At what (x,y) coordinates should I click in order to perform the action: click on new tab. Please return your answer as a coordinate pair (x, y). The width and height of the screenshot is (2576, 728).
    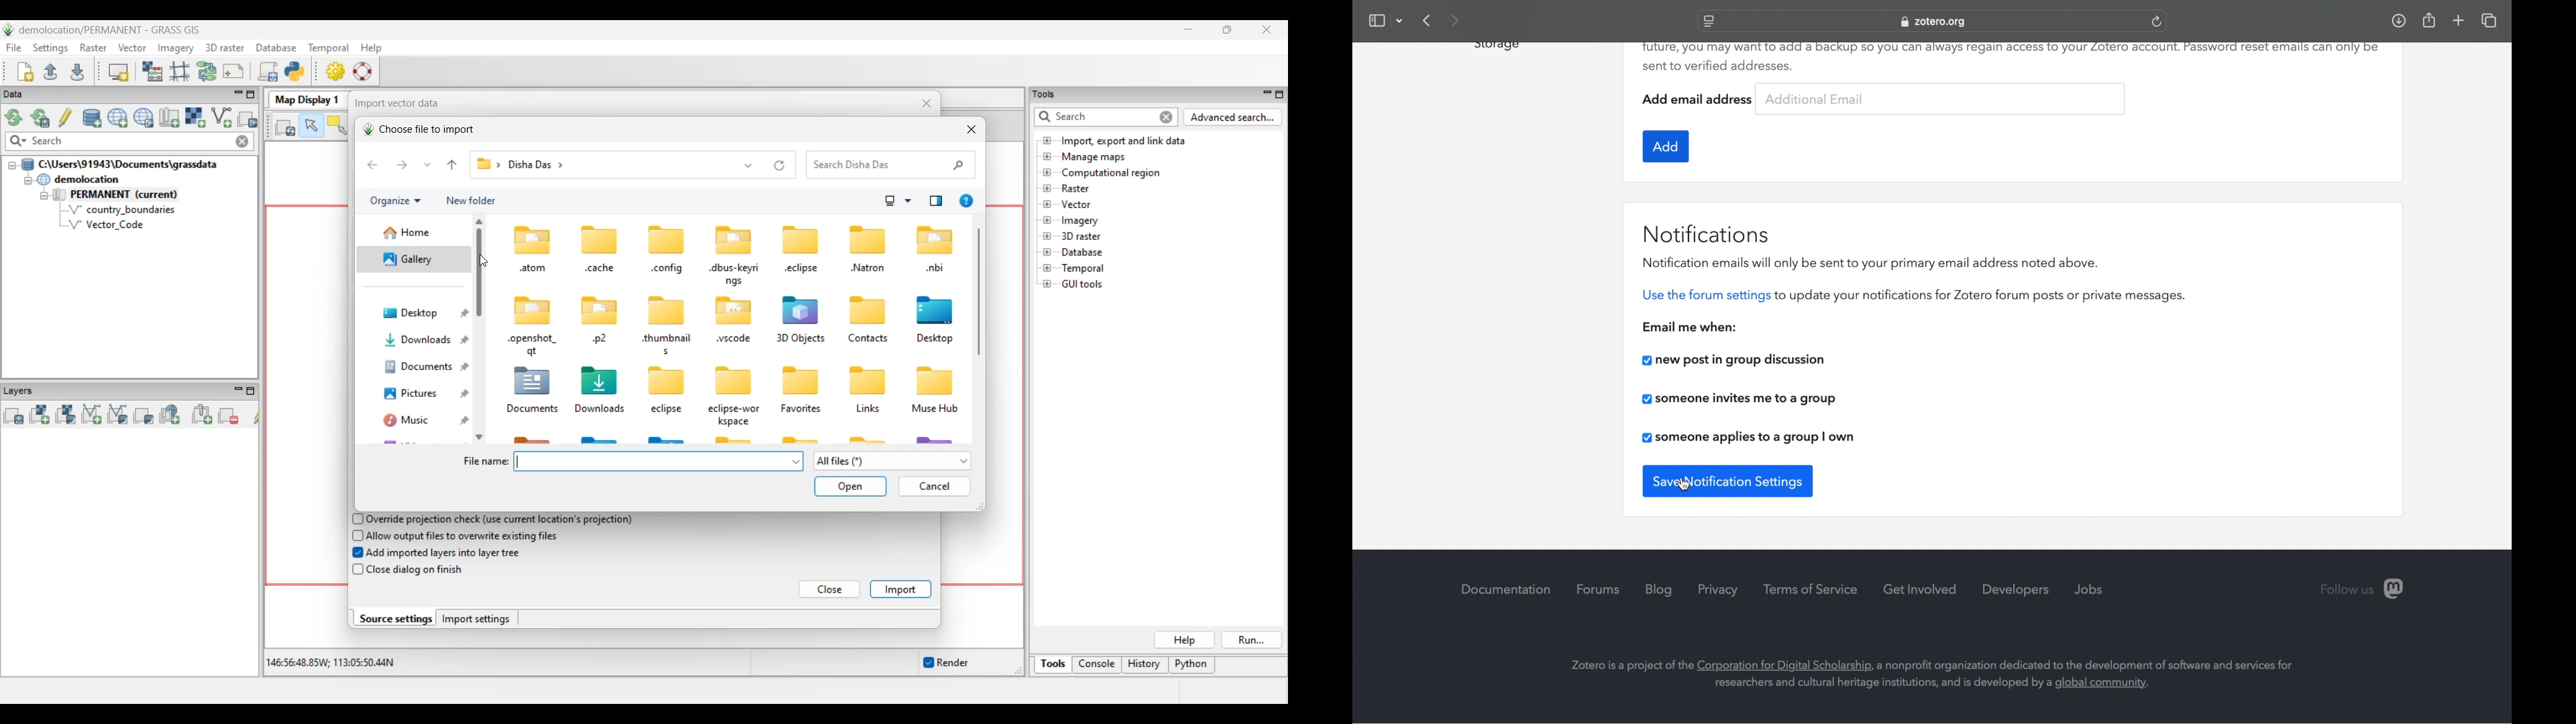
    Looking at the image, I should click on (2459, 21).